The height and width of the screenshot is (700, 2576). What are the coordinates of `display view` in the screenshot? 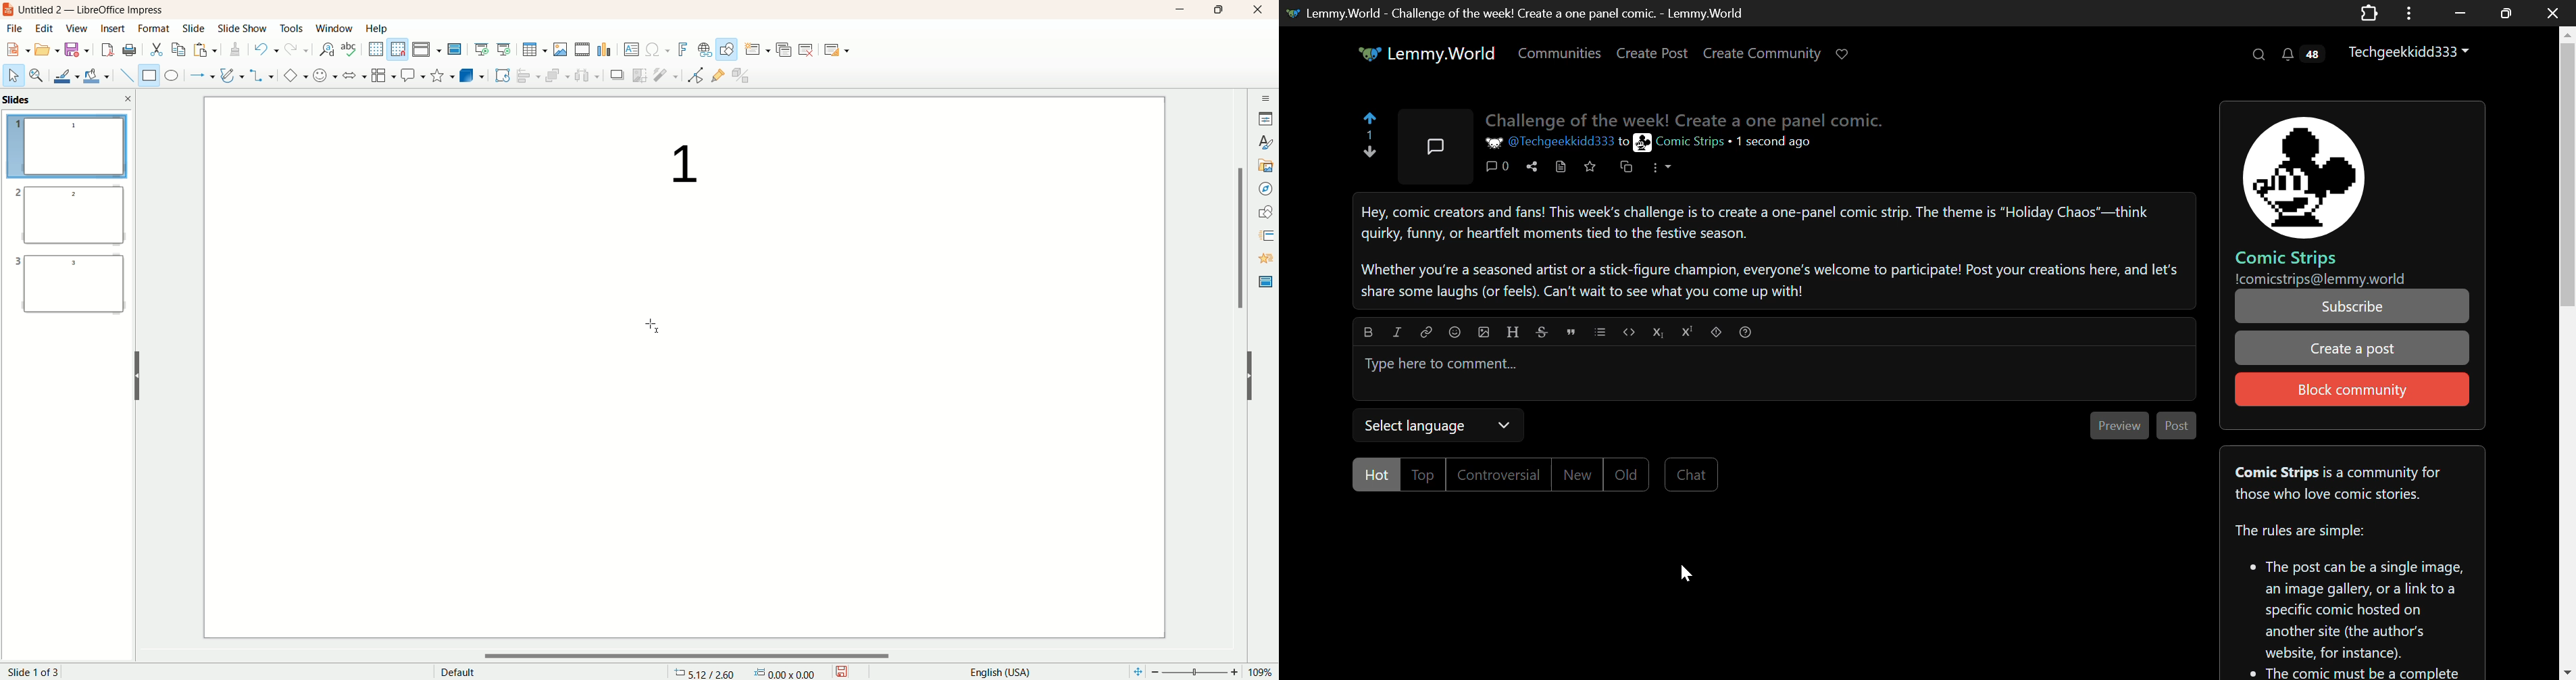 It's located at (428, 49).